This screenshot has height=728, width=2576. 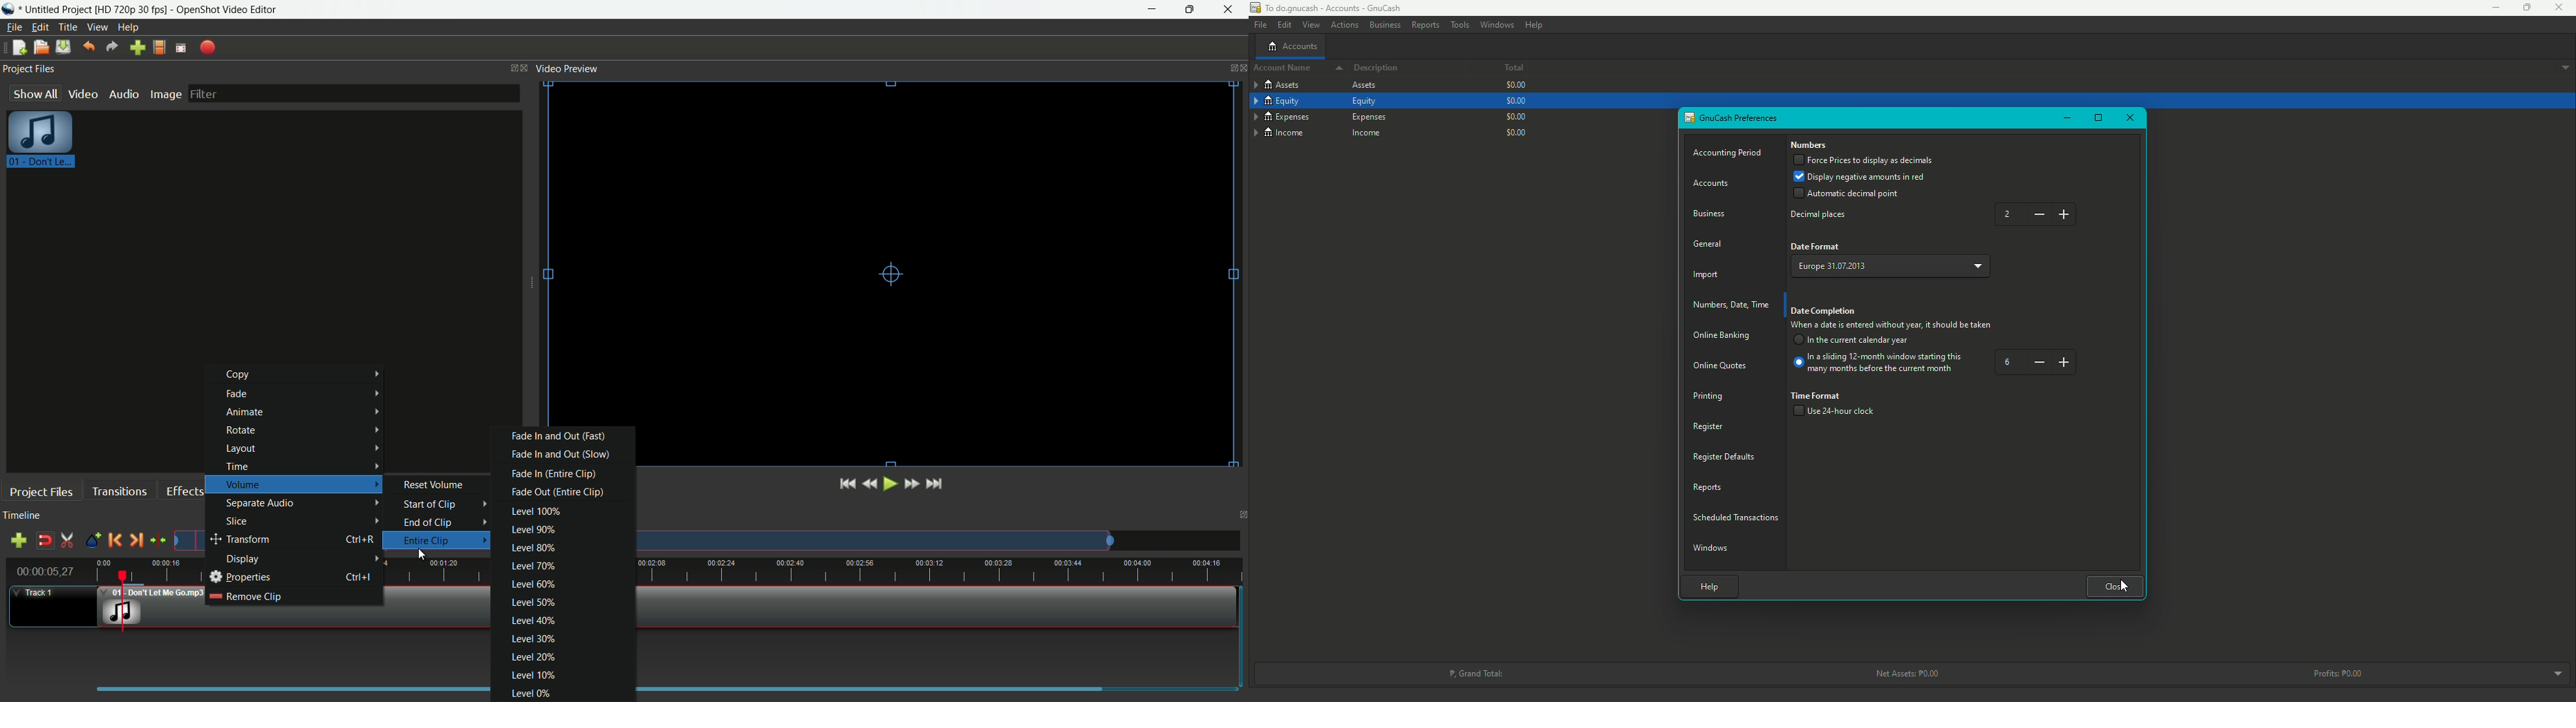 What do you see at coordinates (1816, 247) in the screenshot?
I see `Date Format` at bounding box center [1816, 247].